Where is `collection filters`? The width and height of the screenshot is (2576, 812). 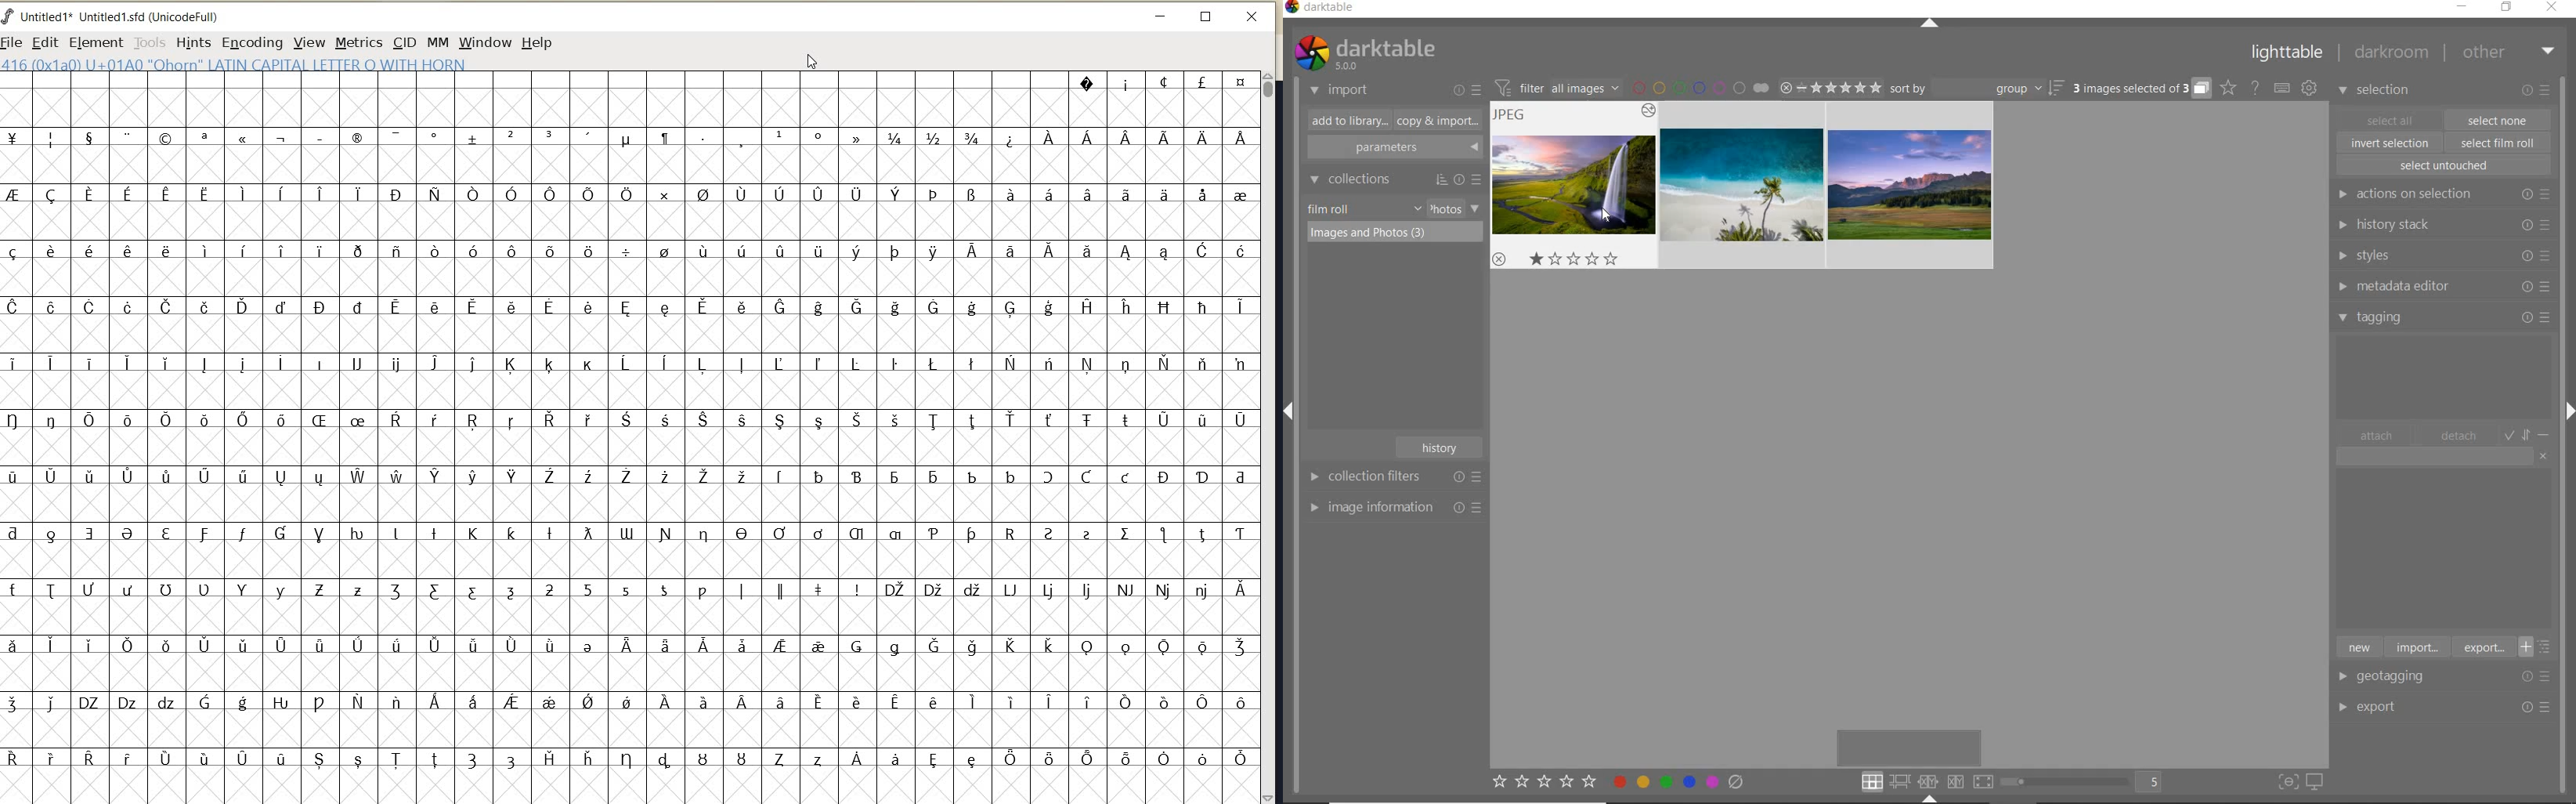
collection filters is located at coordinates (1393, 476).